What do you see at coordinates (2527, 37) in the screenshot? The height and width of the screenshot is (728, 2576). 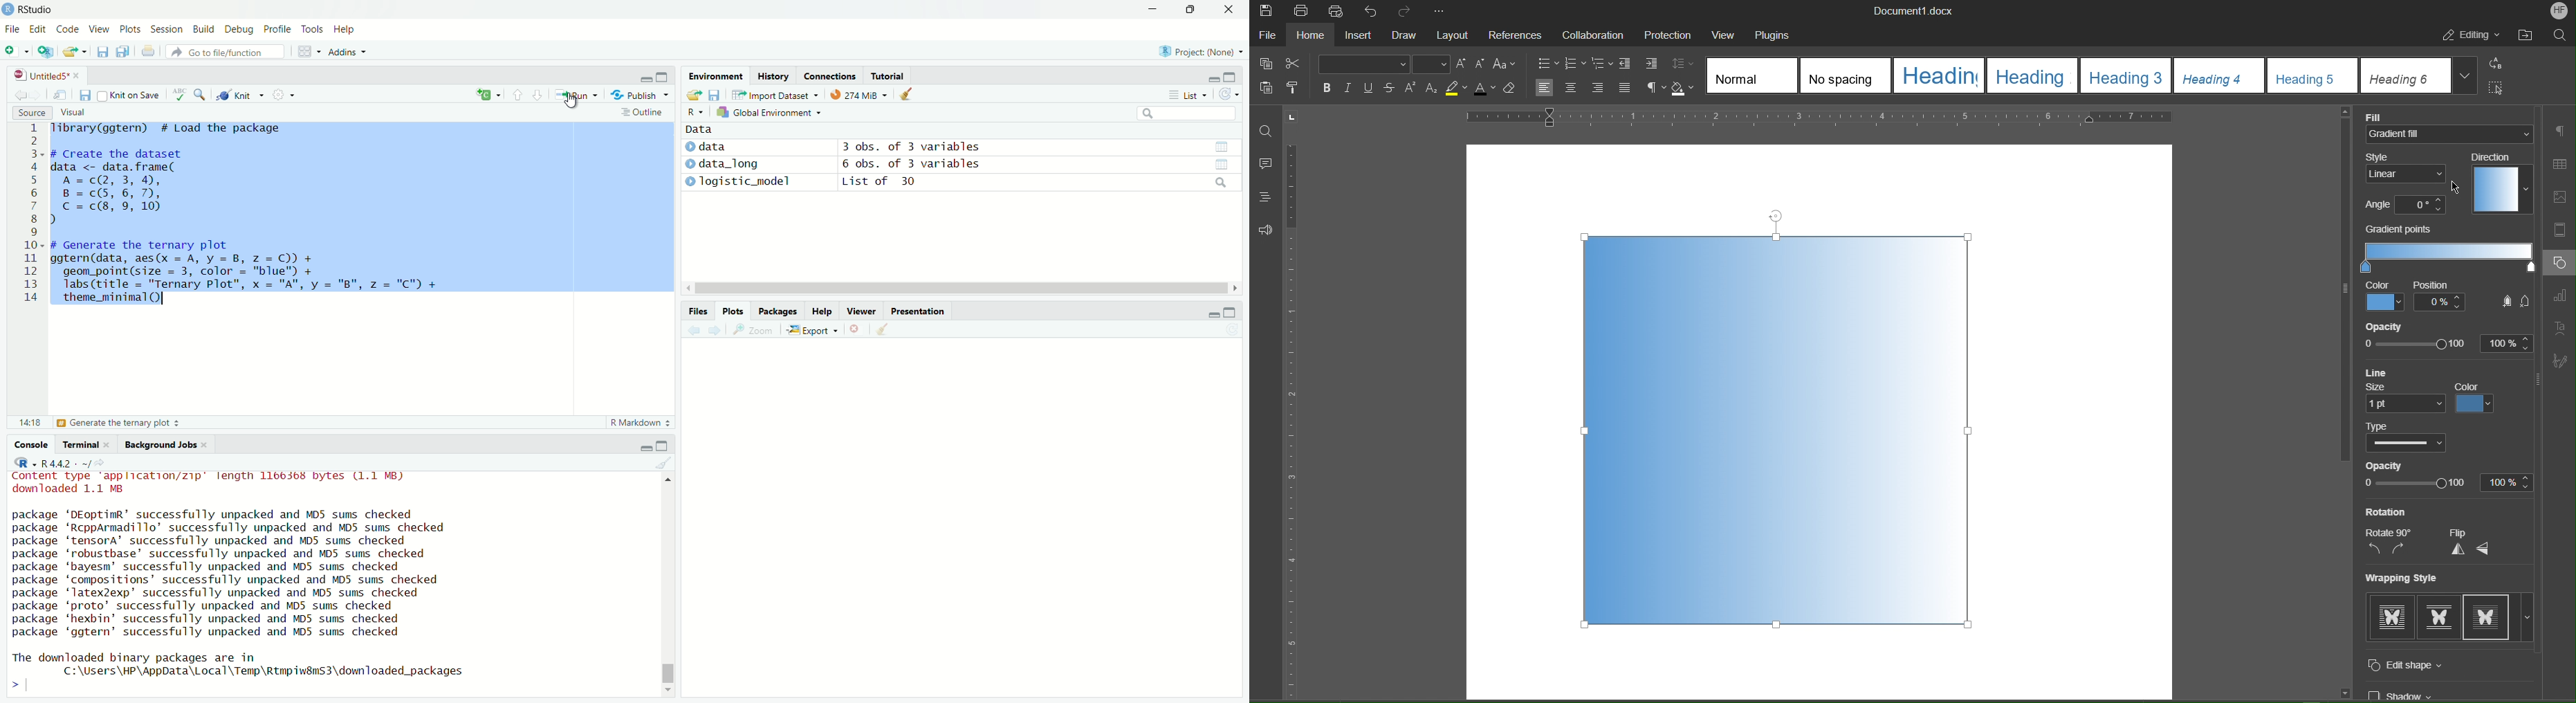 I see `Open File Location` at bounding box center [2527, 37].